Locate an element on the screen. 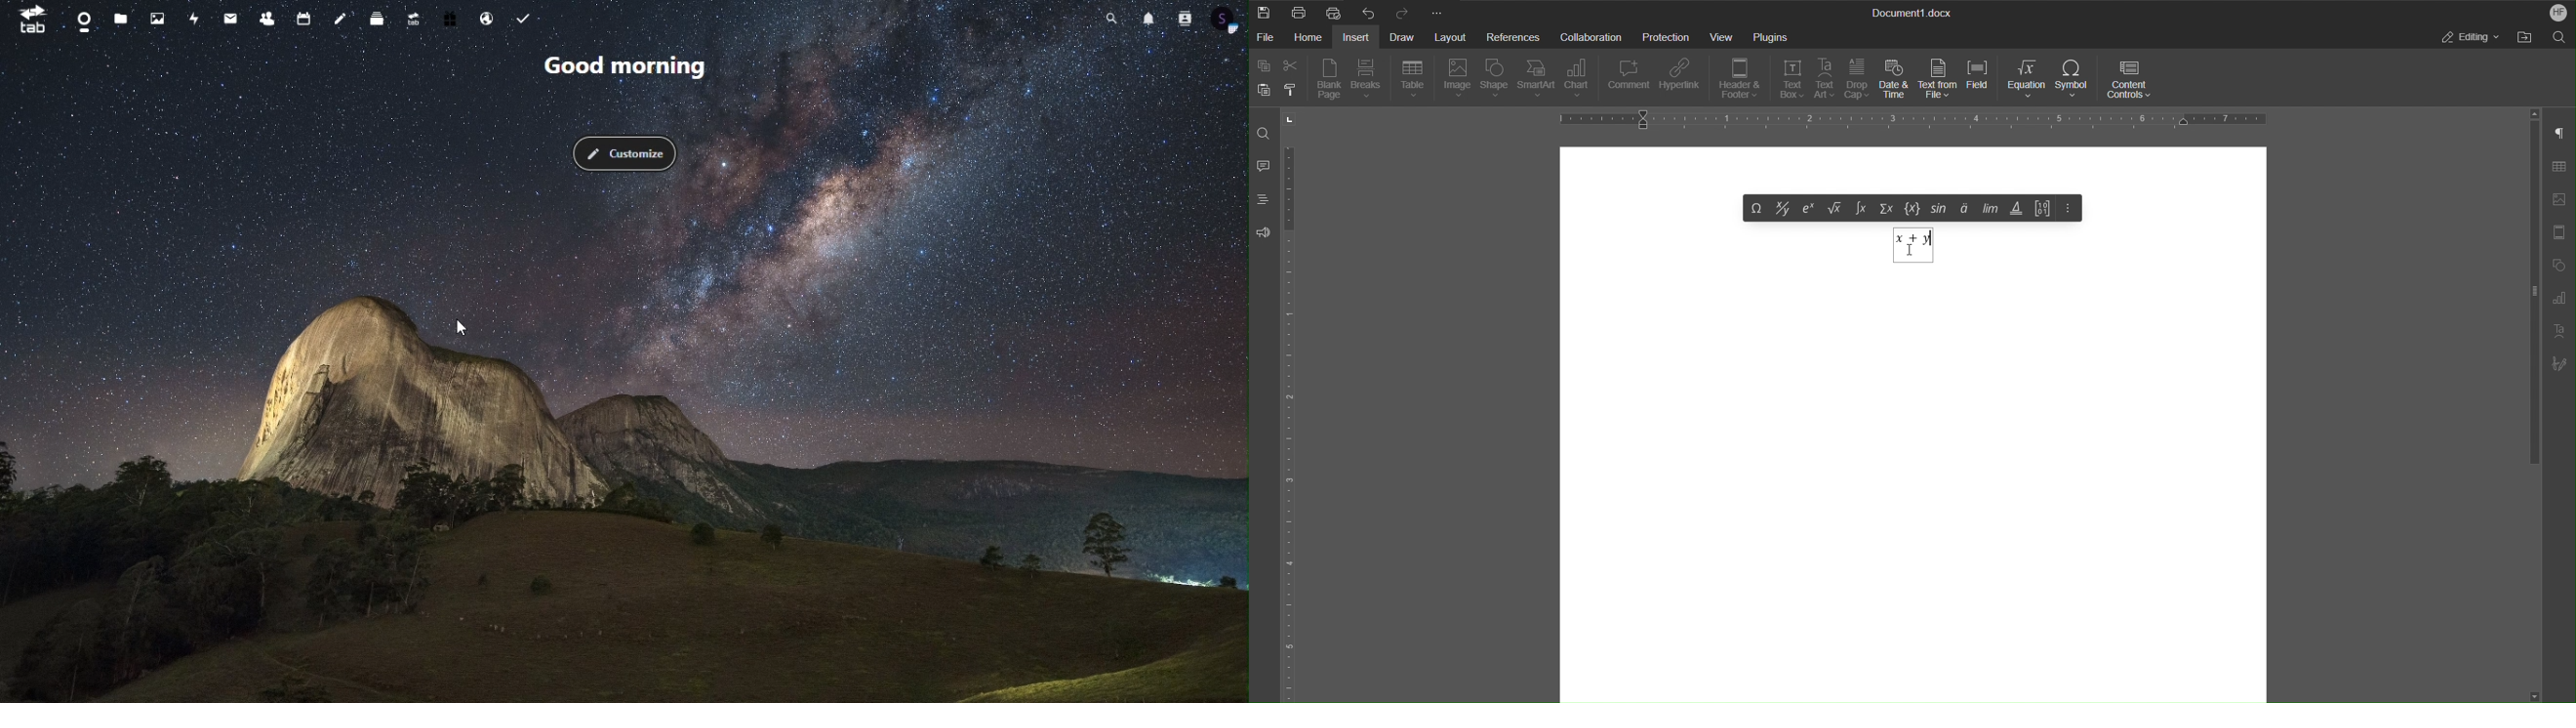 The height and width of the screenshot is (728, 2576). Insert Image is located at coordinates (2560, 200).